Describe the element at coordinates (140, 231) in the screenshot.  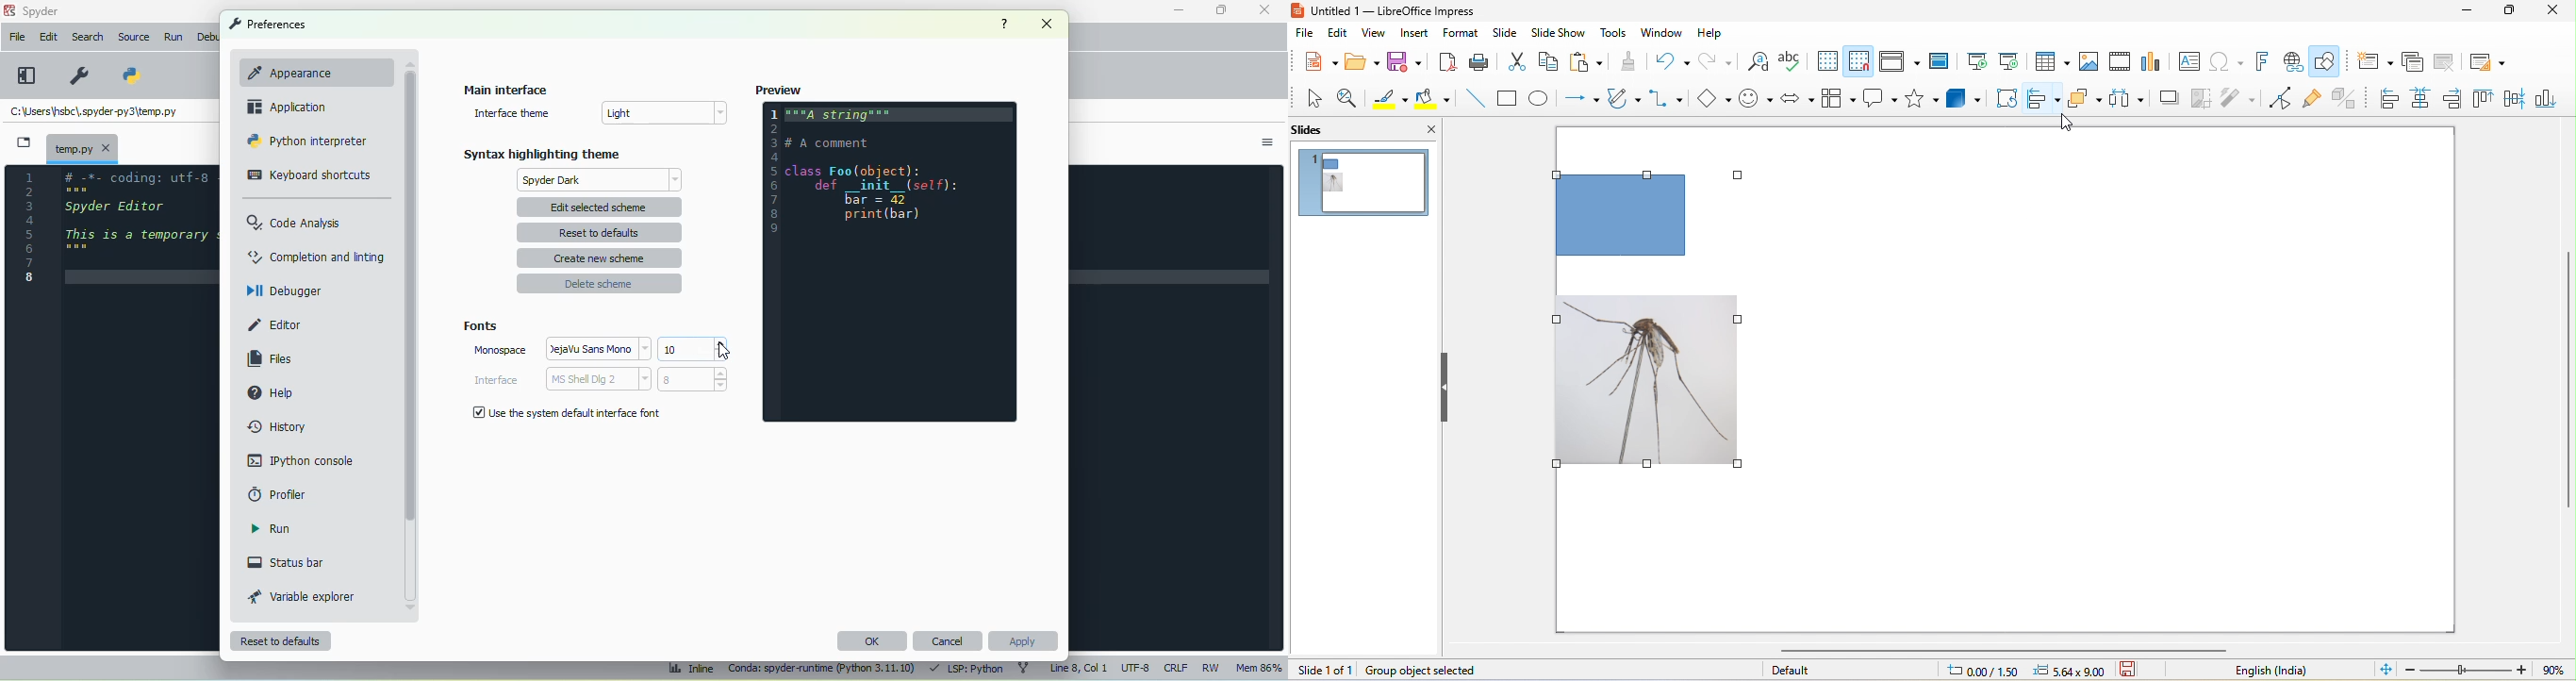
I see `editor` at that location.